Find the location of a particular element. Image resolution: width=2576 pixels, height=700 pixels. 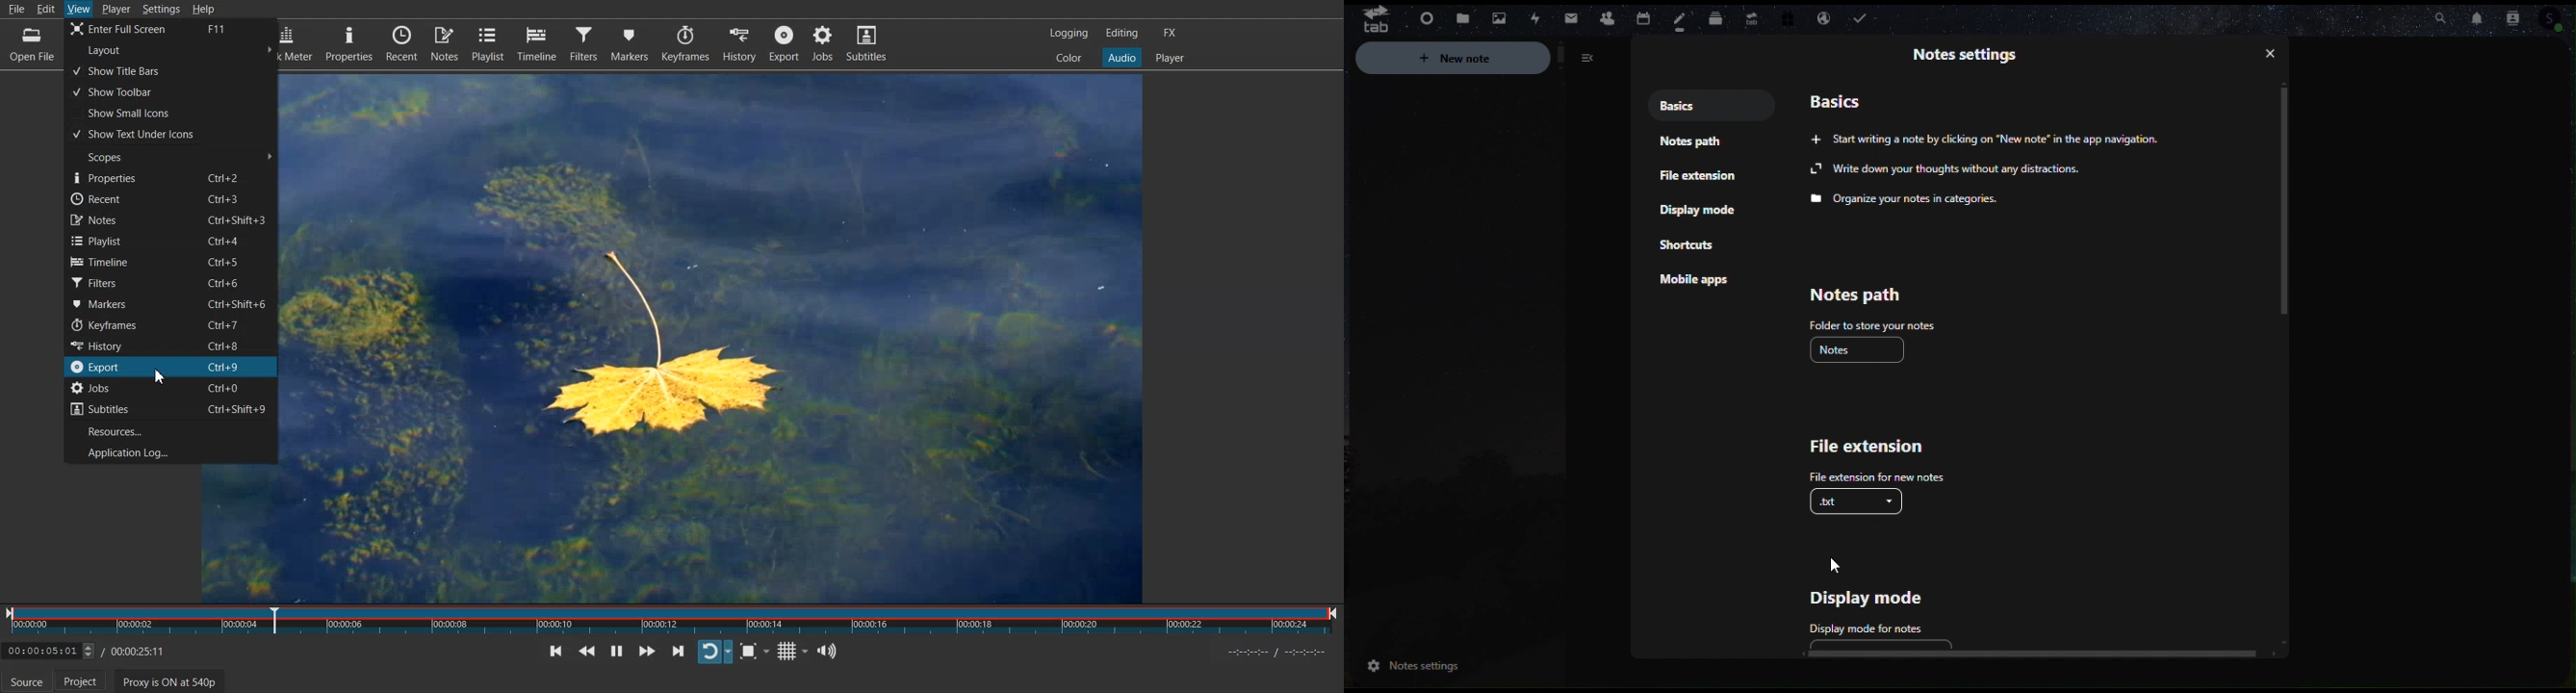

display mode for notes is located at coordinates (1862, 627).